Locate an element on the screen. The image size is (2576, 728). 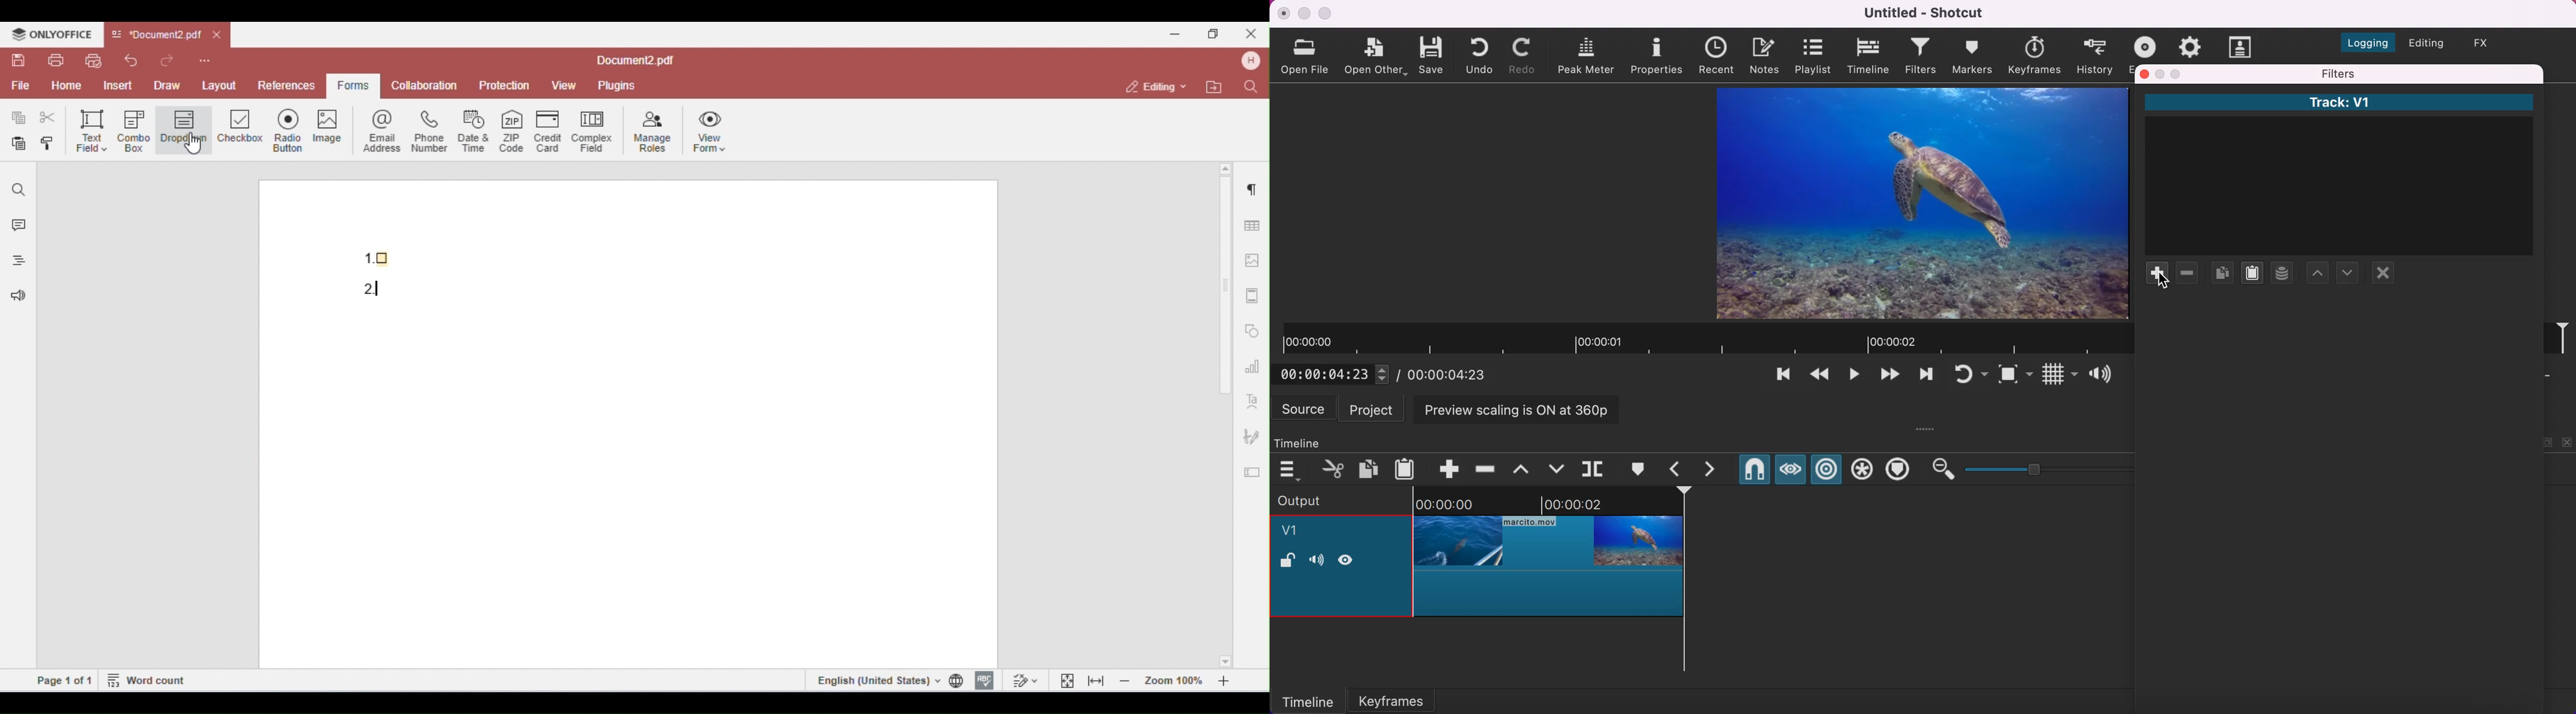
markers is located at coordinates (1972, 56).